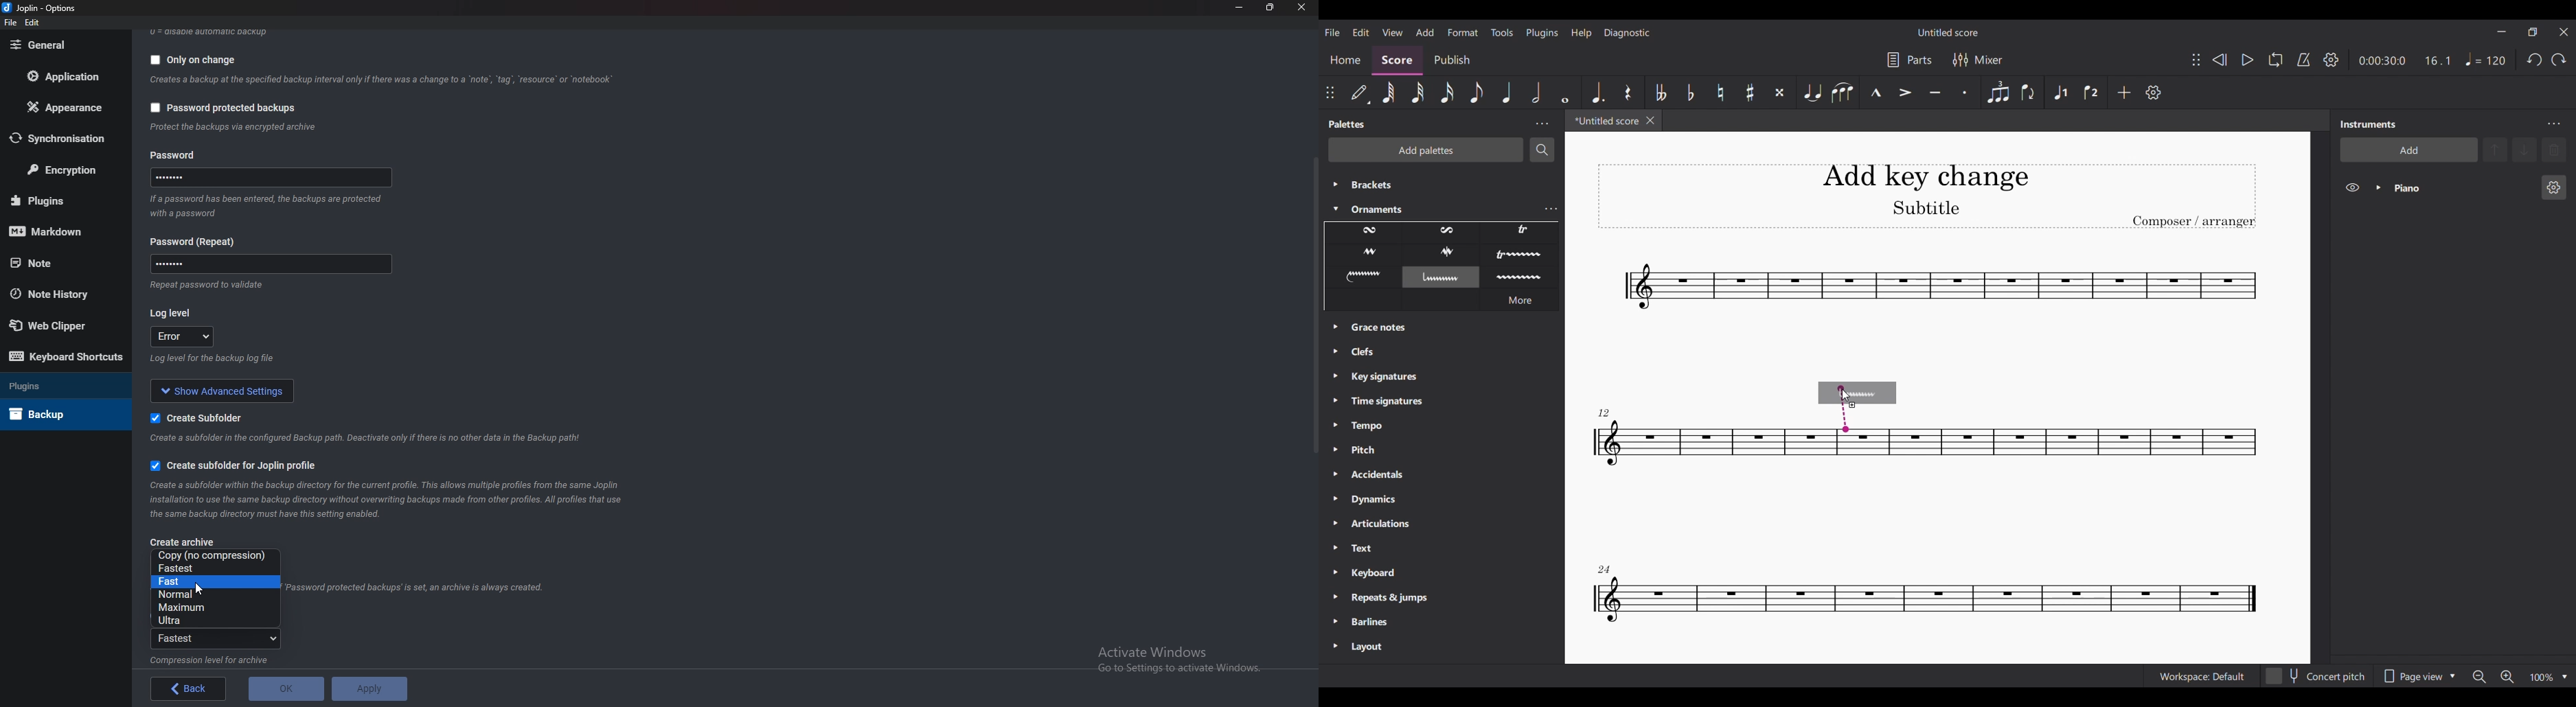  Describe the element at coordinates (235, 467) in the screenshot. I see `Create subfolder for Joplin profile` at that location.